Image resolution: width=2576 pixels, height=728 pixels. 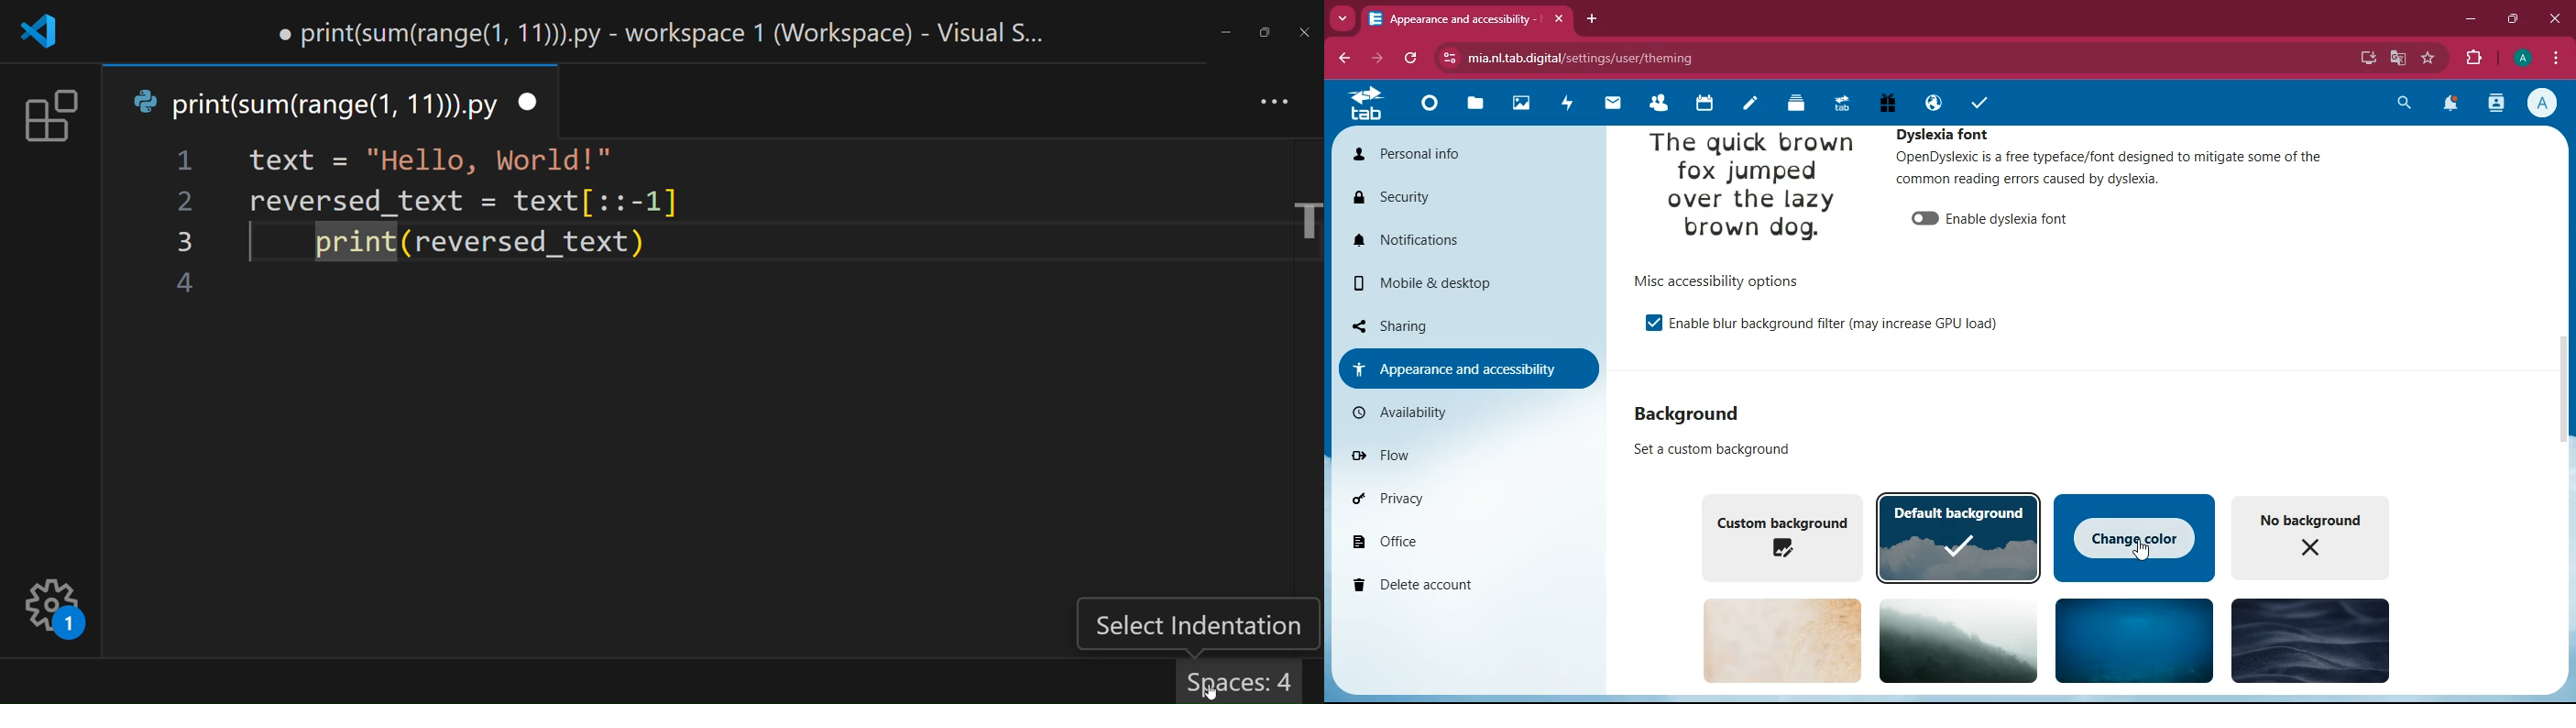 What do you see at coordinates (1457, 587) in the screenshot?
I see `delete` at bounding box center [1457, 587].